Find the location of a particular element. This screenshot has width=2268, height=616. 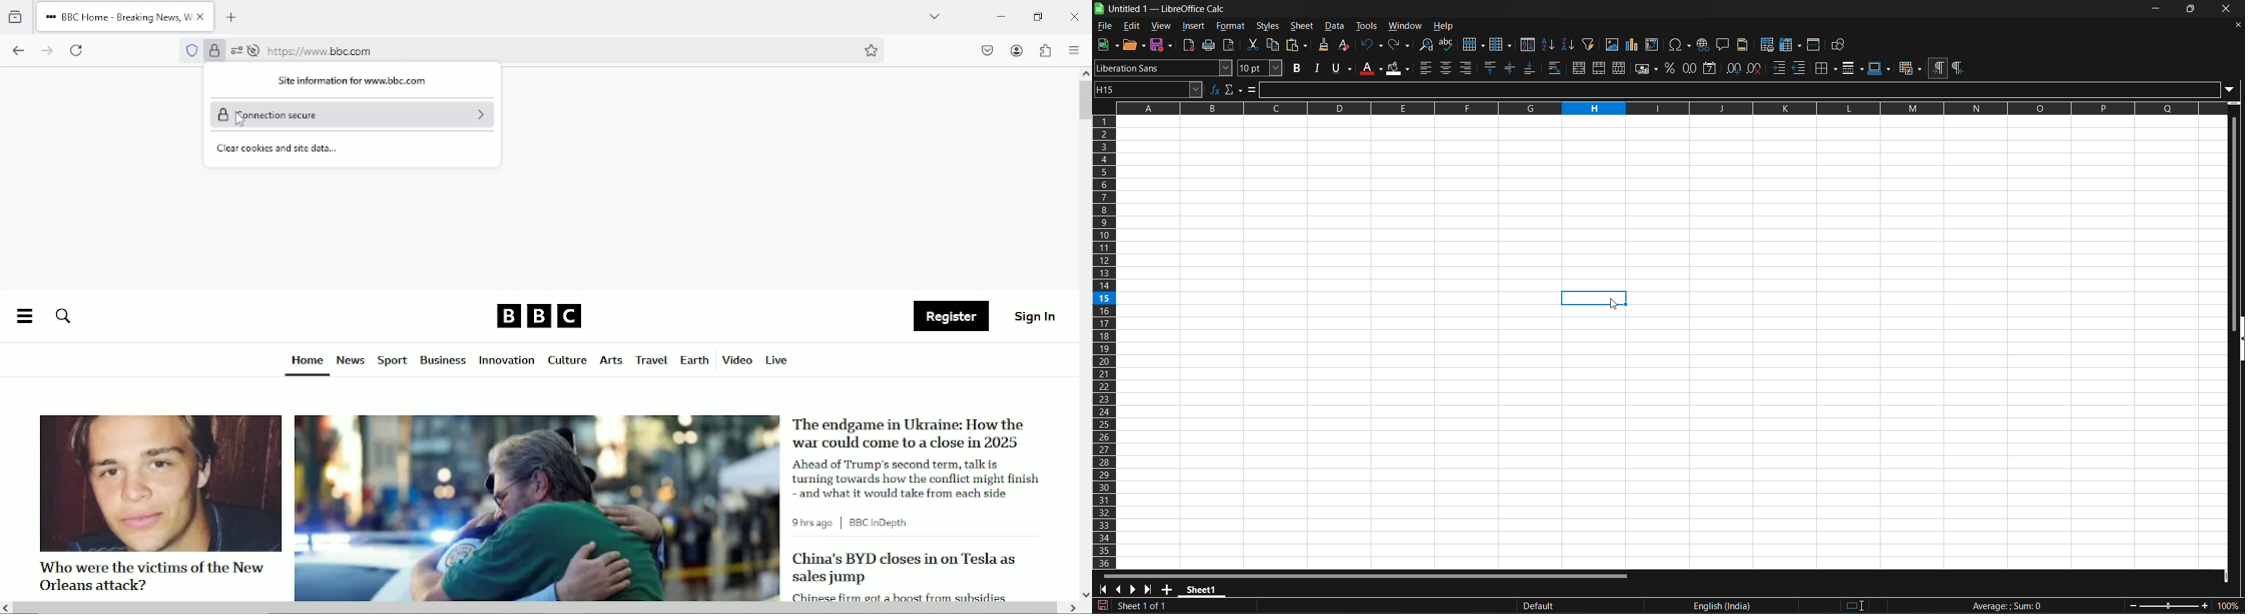

go back is located at coordinates (18, 49).